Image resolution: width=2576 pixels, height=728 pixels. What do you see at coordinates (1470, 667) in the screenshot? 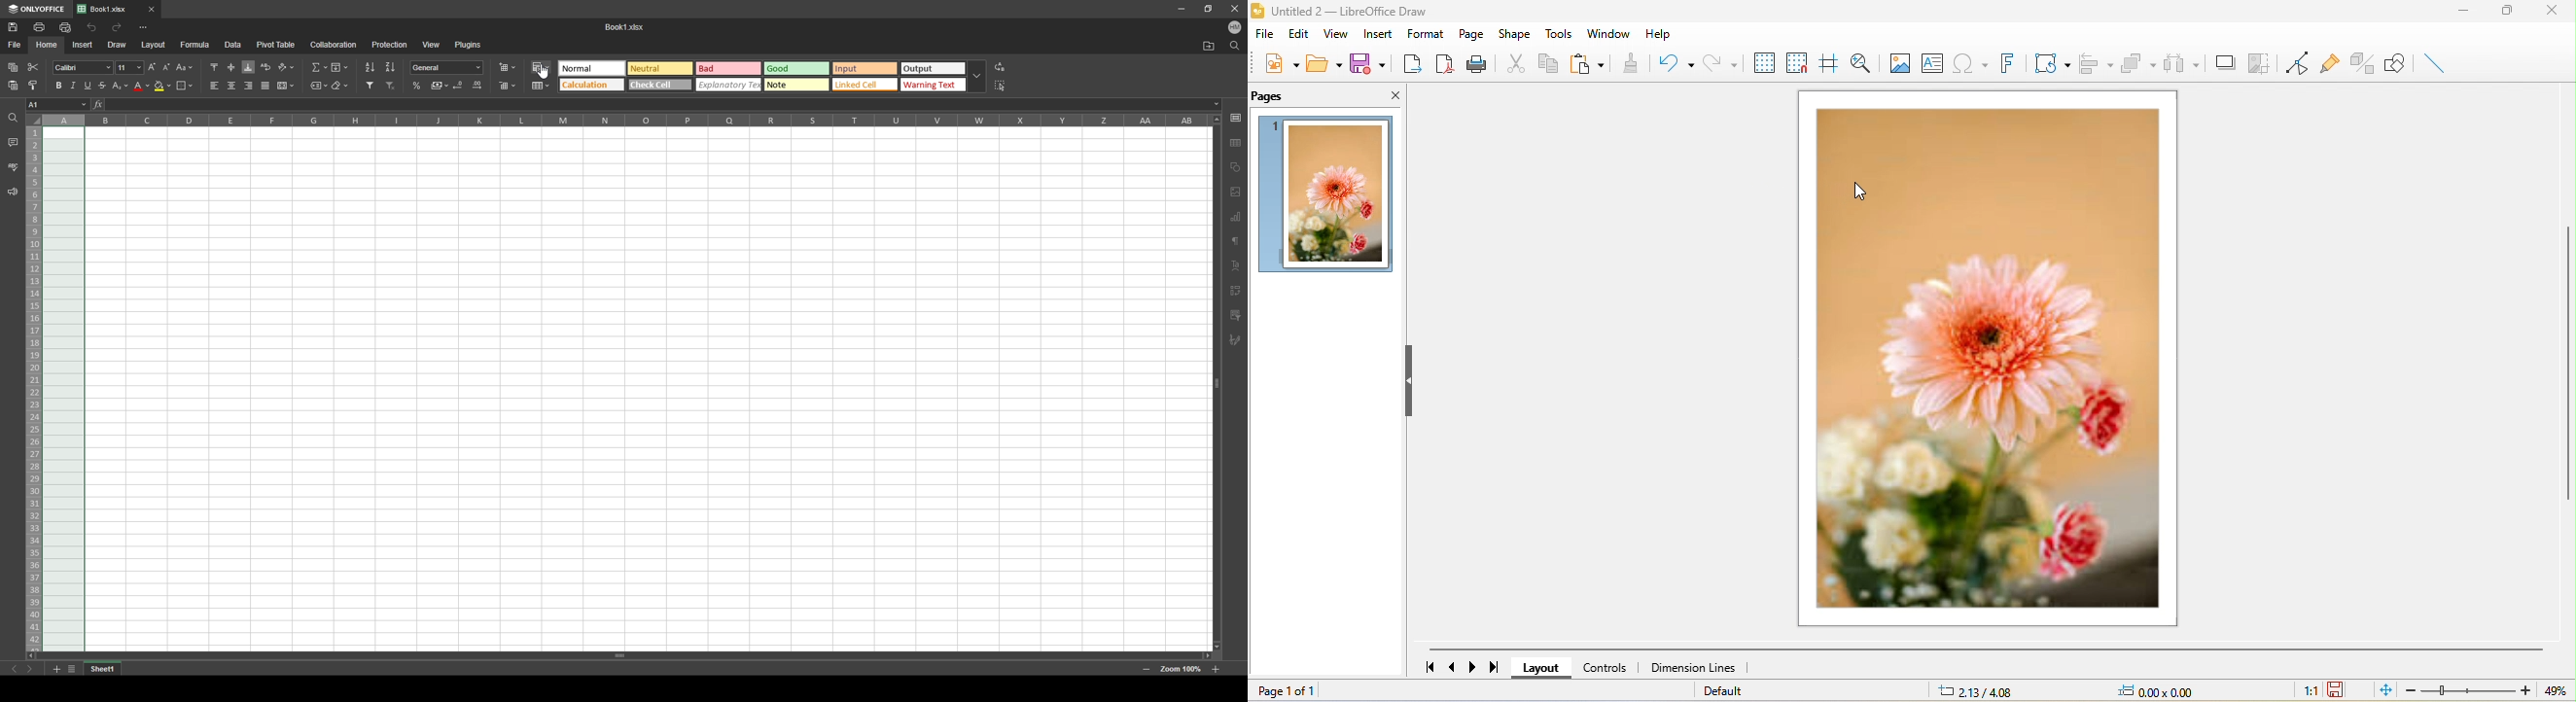
I see `next page` at bounding box center [1470, 667].